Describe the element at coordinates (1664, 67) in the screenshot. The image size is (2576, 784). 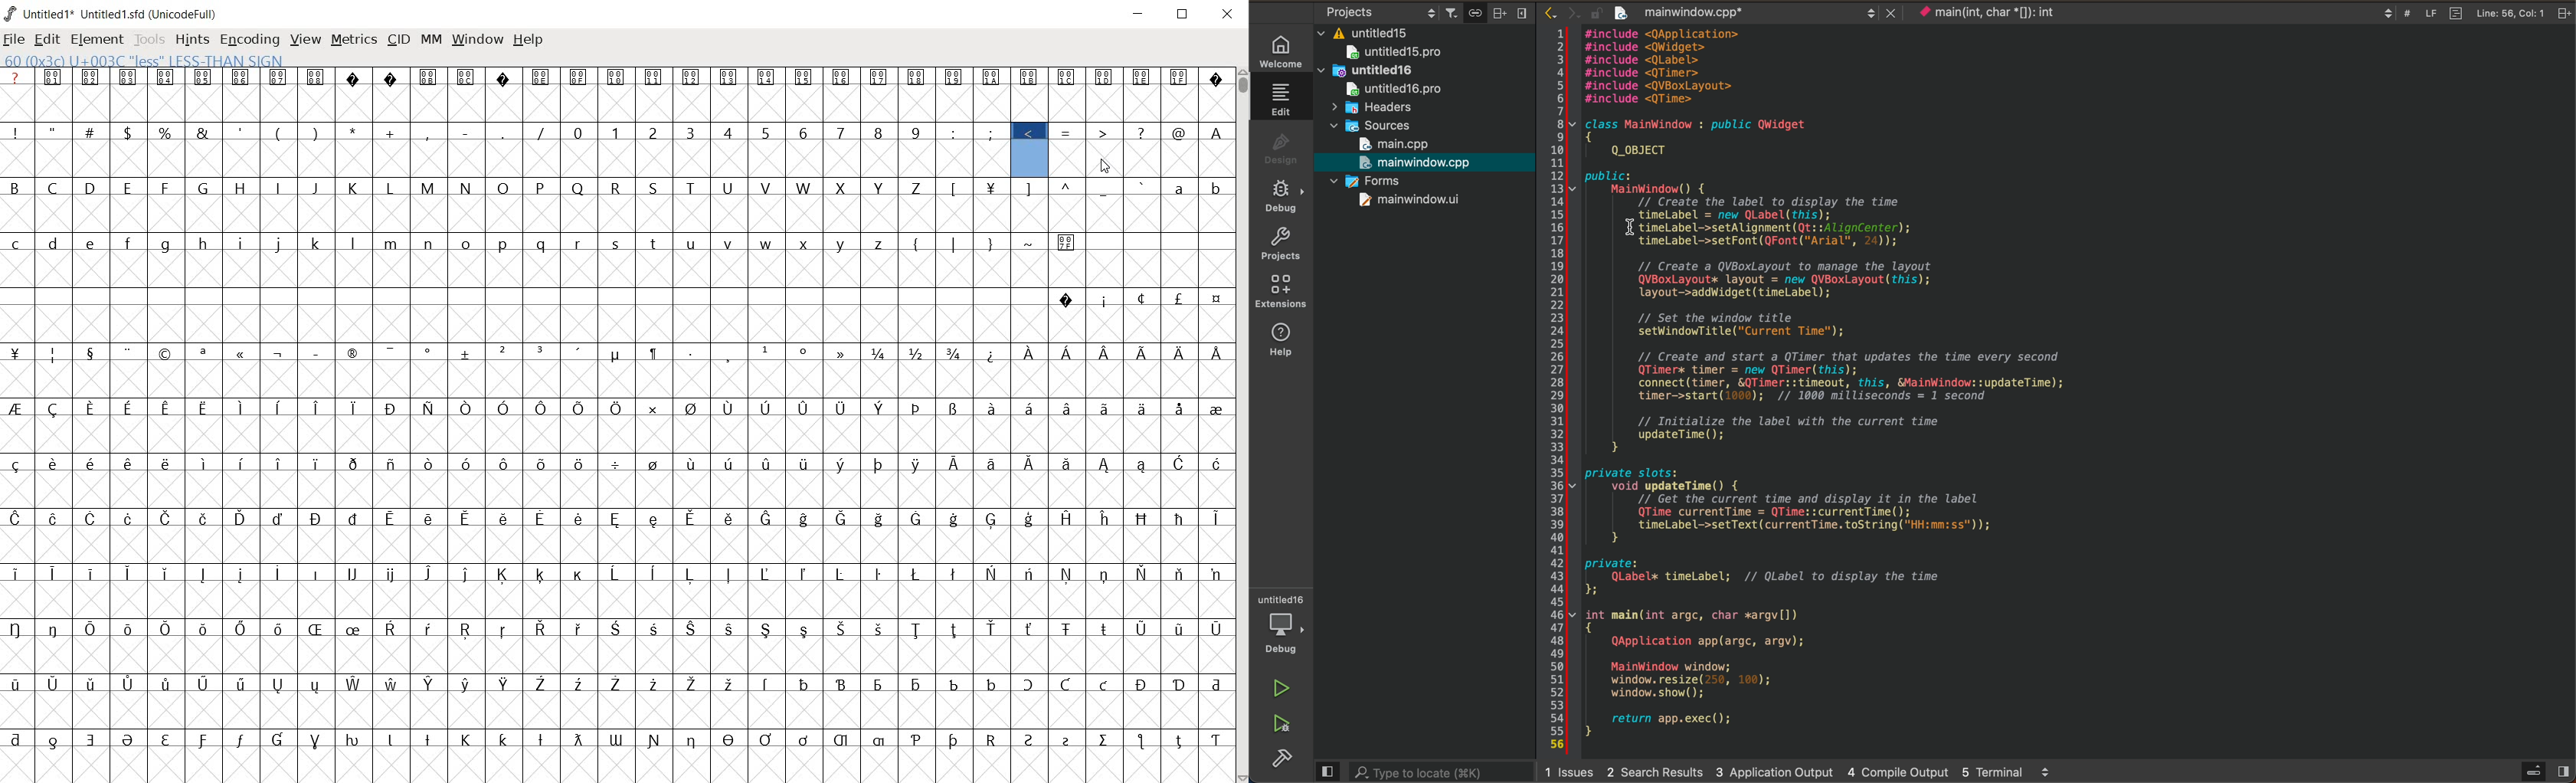
I see `EE WAIT. LUWe “Nyy tad avis
2 #include <QWidget>

3 #include <QLabel>

4  #include <QTimer>

5  #include <QVBoxLayout>

65  #include <QTime>

7` at that location.